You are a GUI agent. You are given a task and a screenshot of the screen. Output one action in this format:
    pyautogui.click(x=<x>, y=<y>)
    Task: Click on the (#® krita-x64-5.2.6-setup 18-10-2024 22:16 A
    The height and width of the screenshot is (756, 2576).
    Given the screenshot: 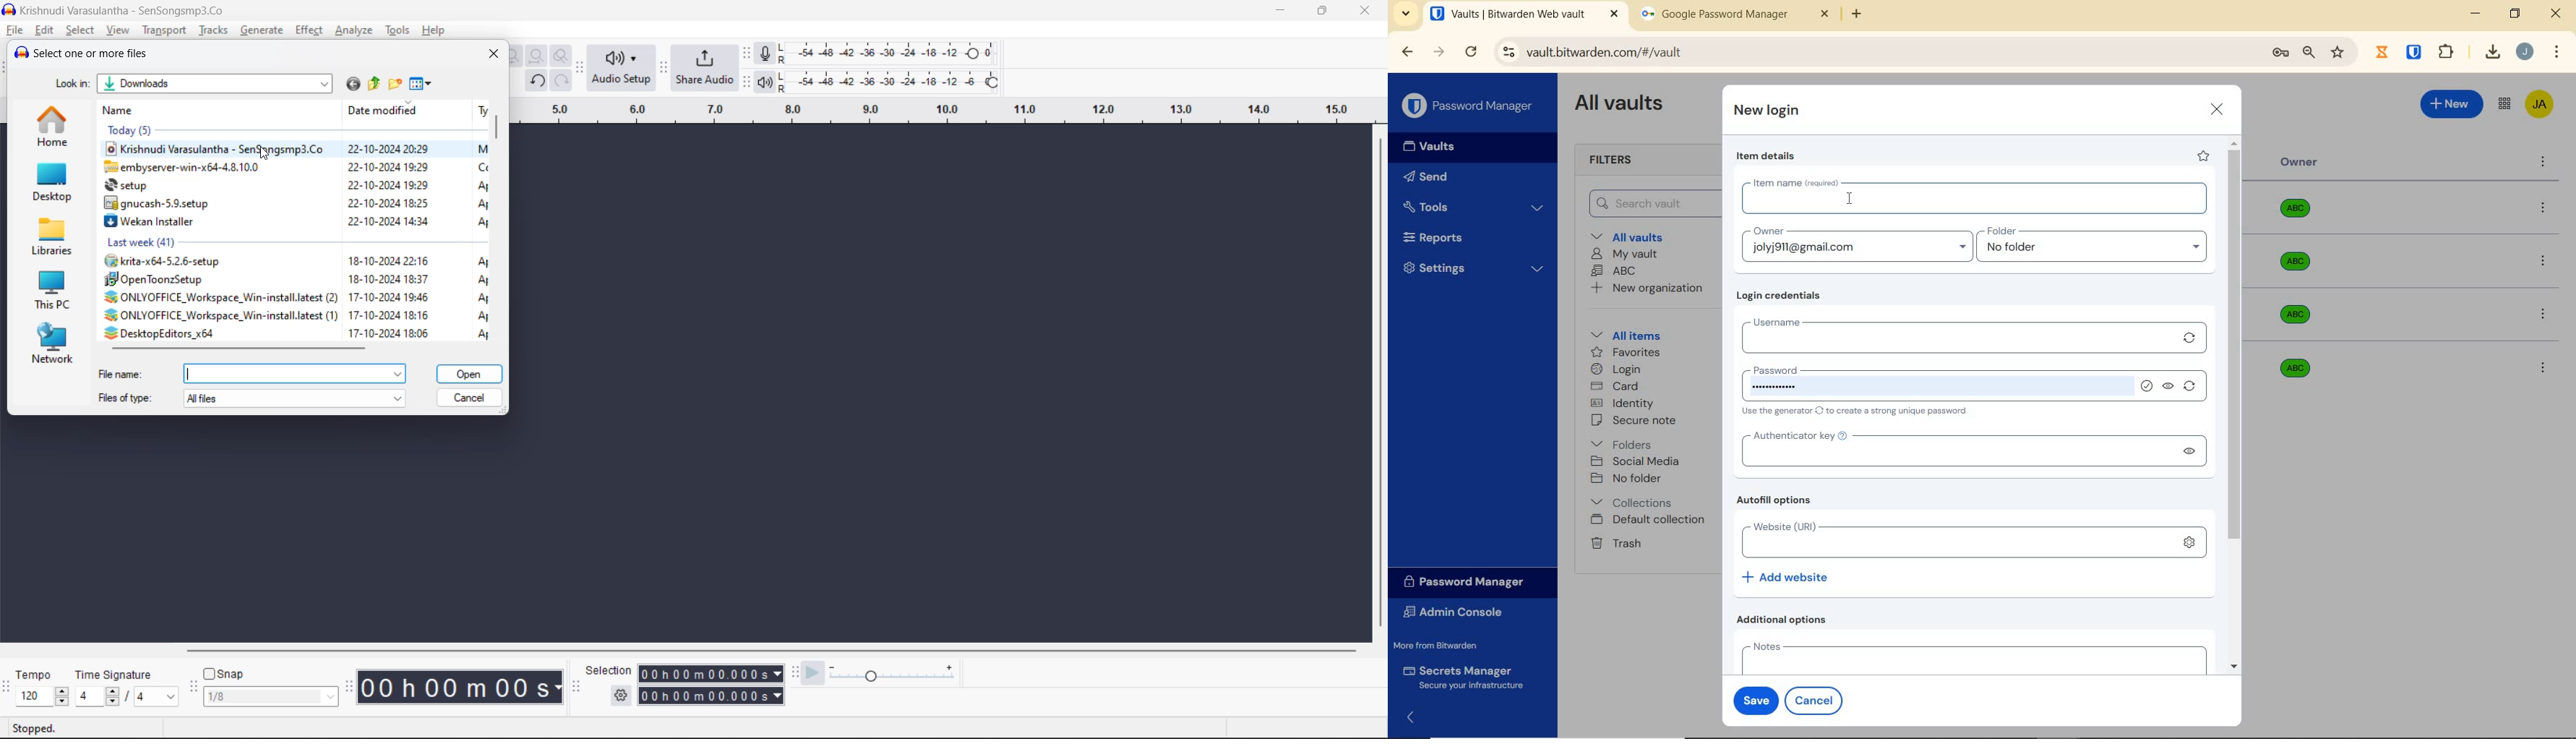 What is the action you would take?
    pyautogui.click(x=295, y=260)
    